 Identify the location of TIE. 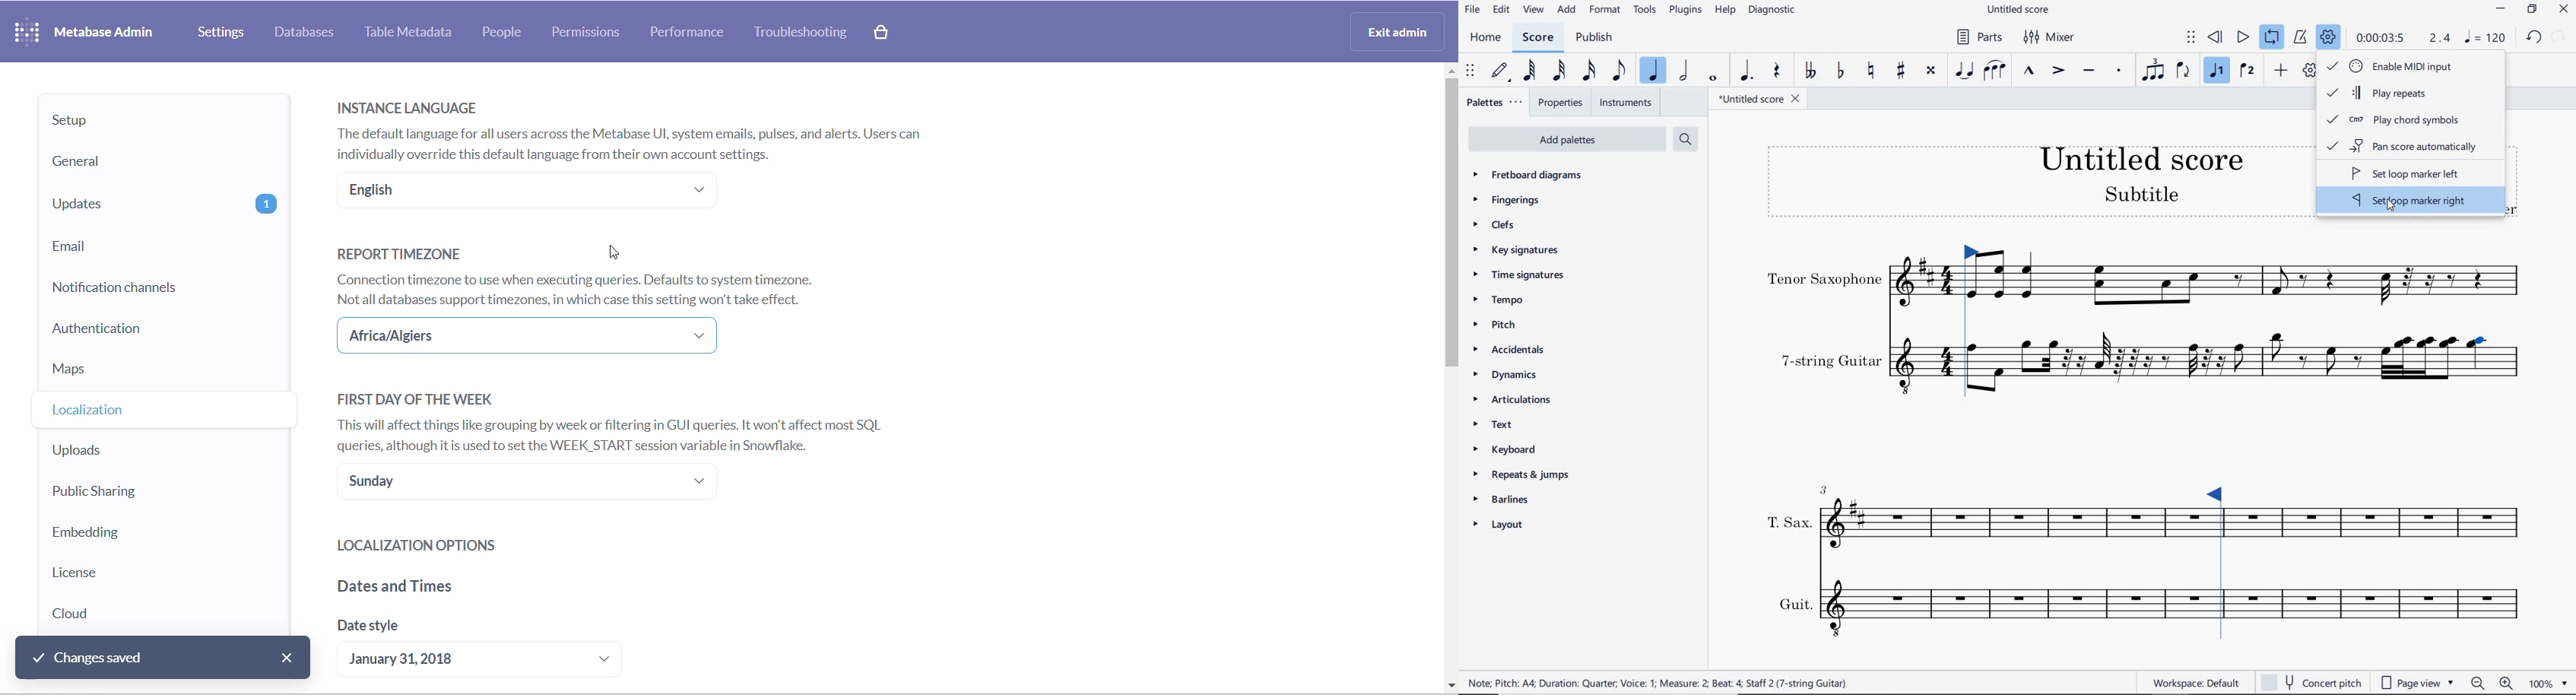
(1964, 71).